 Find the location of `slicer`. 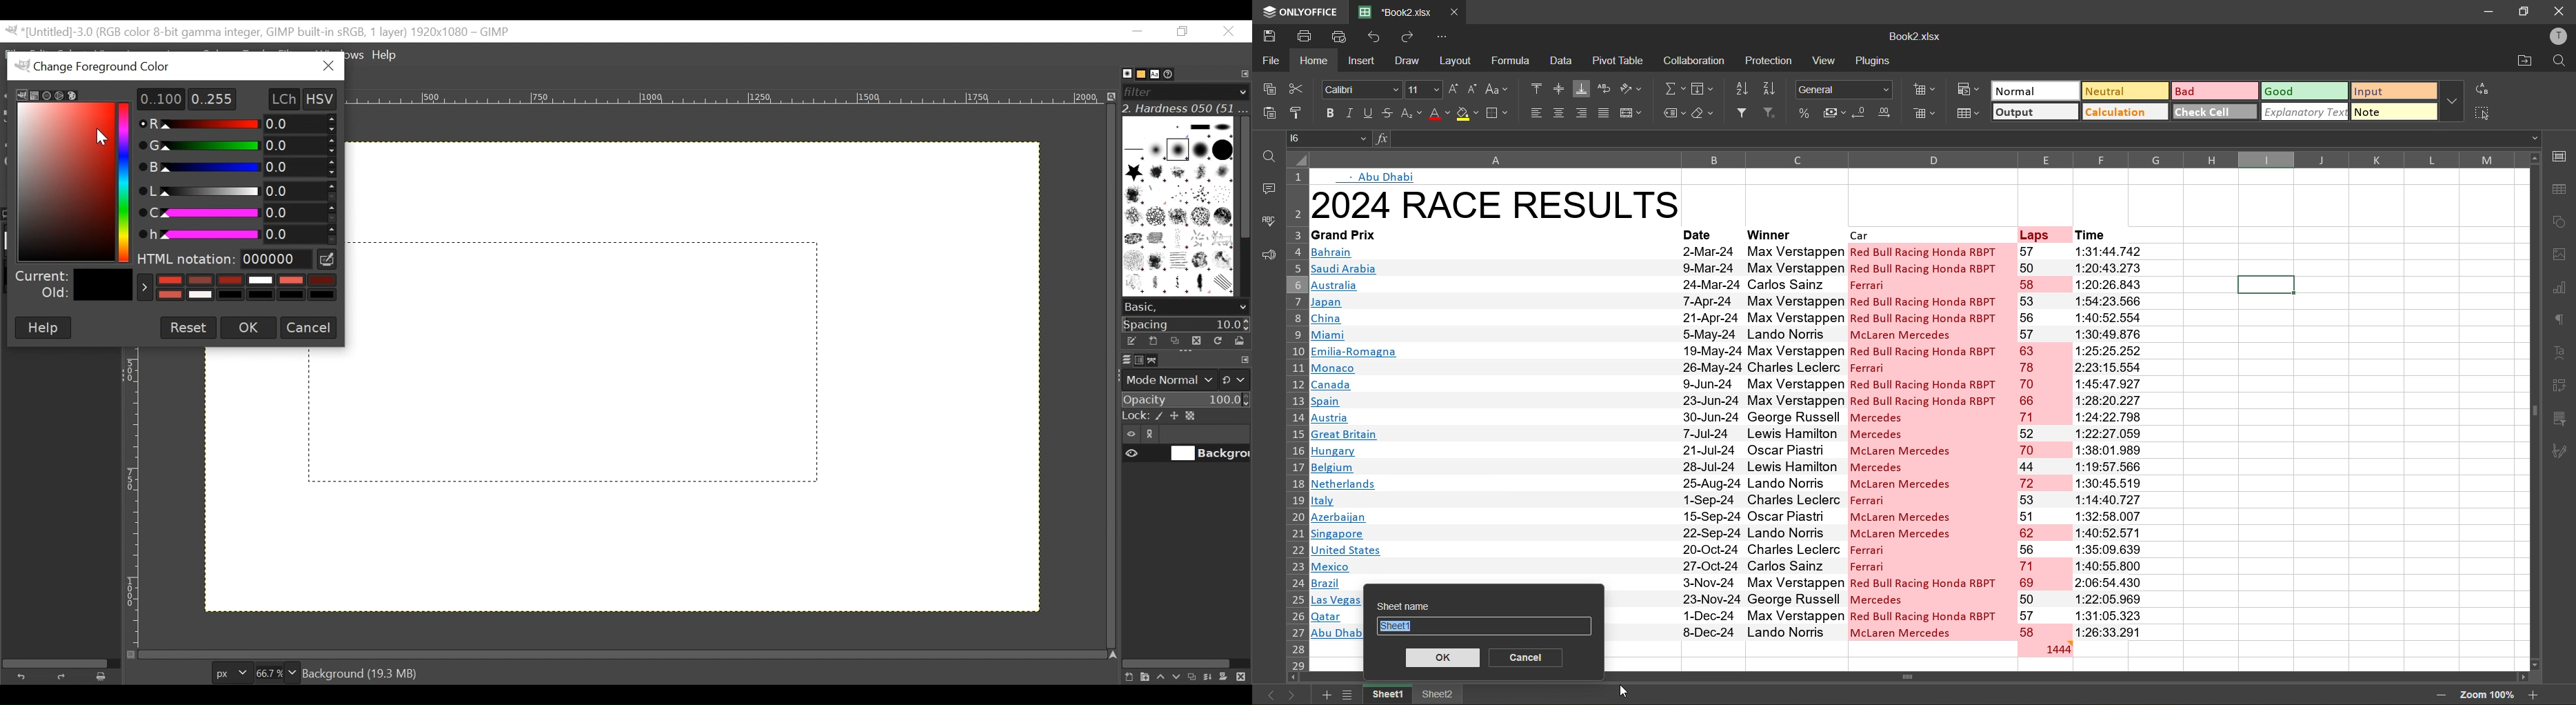

slicer is located at coordinates (2559, 418).